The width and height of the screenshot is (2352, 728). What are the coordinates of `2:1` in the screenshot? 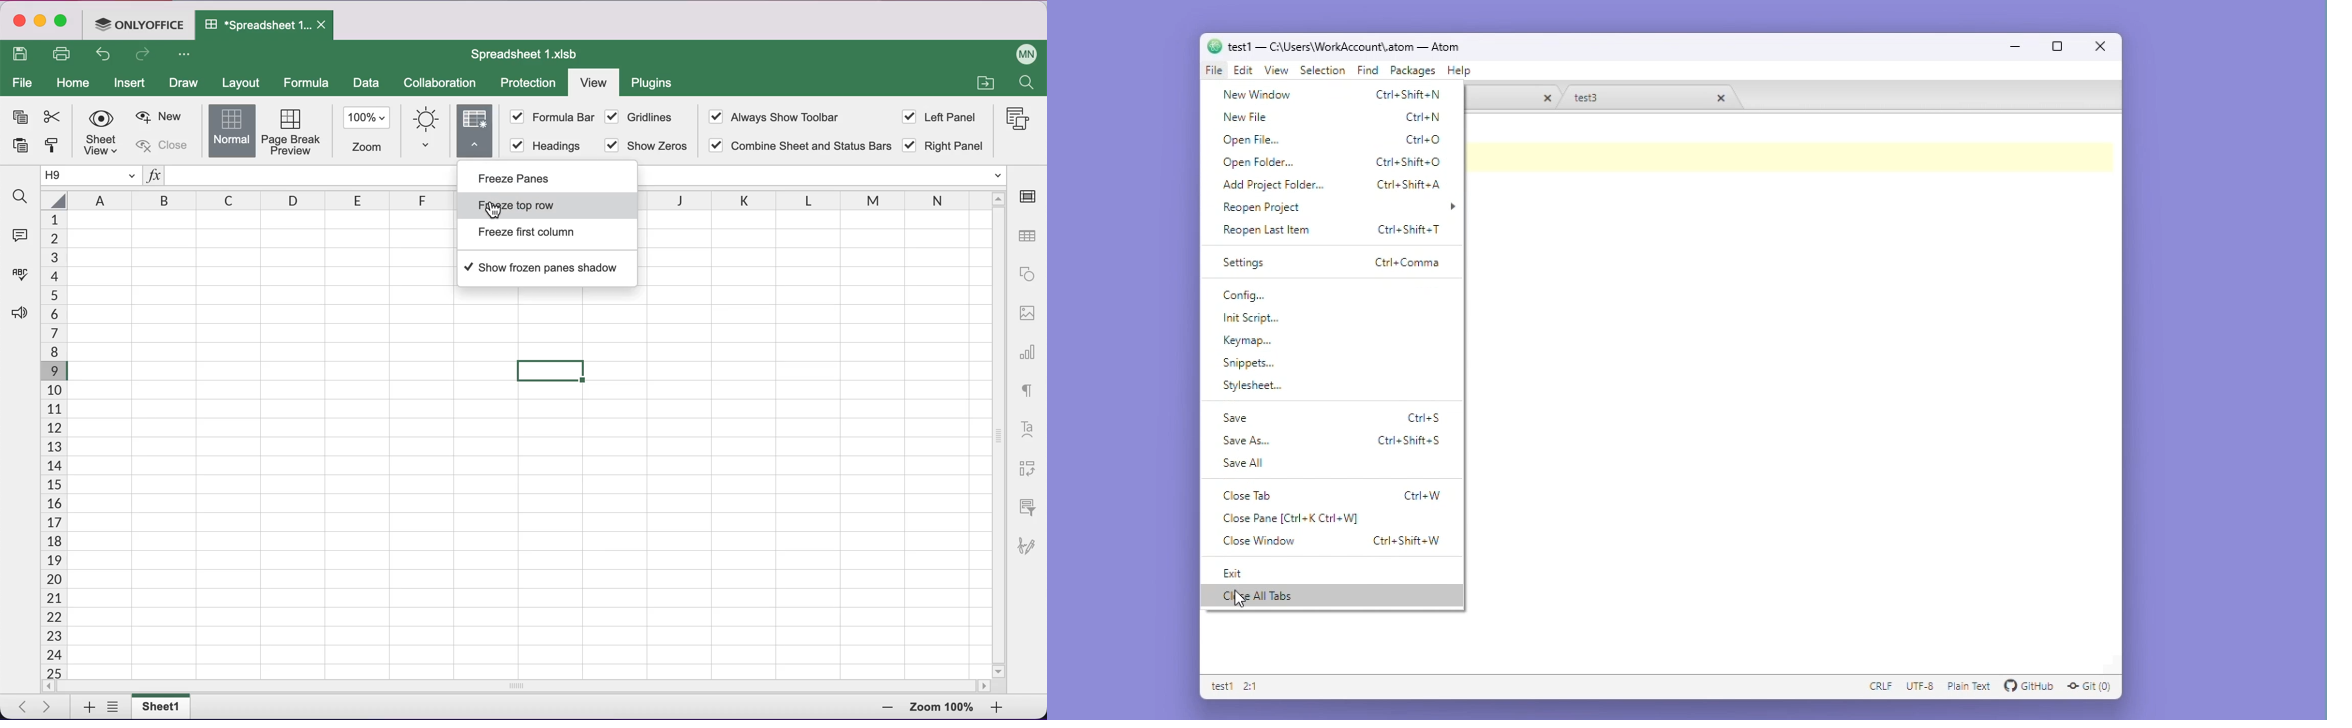 It's located at (1252, 686).